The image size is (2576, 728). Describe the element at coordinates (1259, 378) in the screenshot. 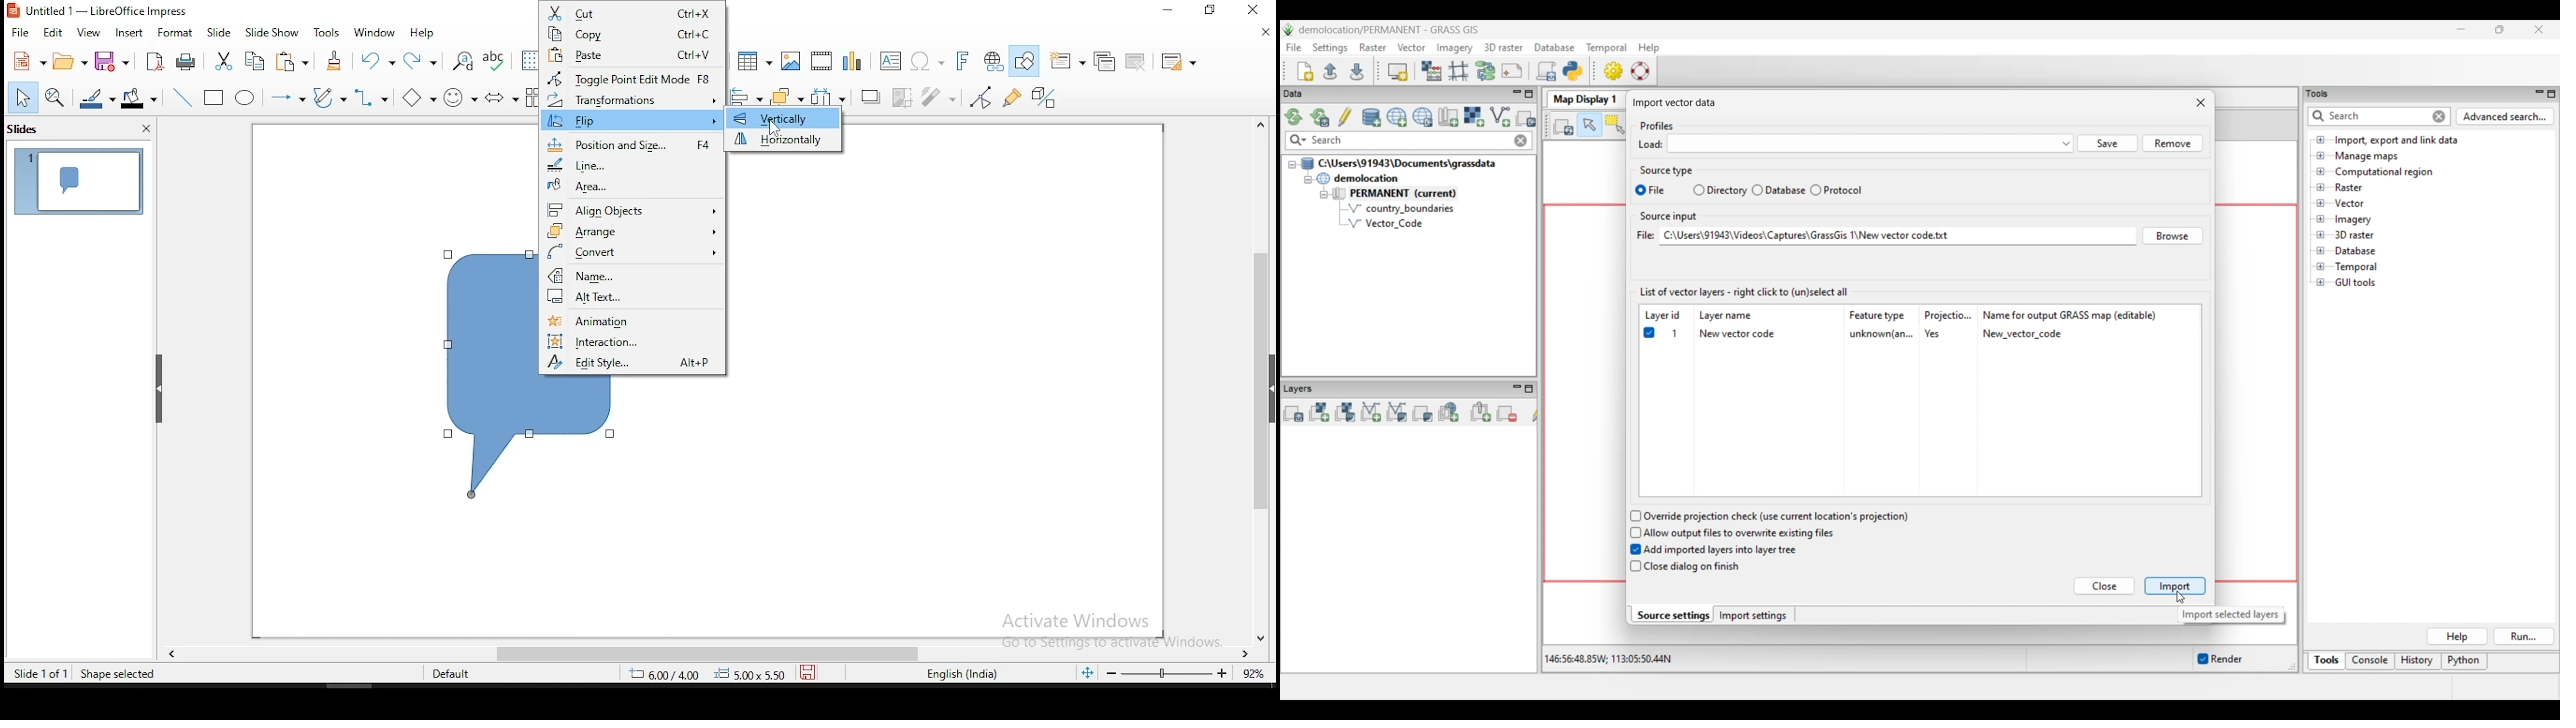

I see `scroll bar` at that location.